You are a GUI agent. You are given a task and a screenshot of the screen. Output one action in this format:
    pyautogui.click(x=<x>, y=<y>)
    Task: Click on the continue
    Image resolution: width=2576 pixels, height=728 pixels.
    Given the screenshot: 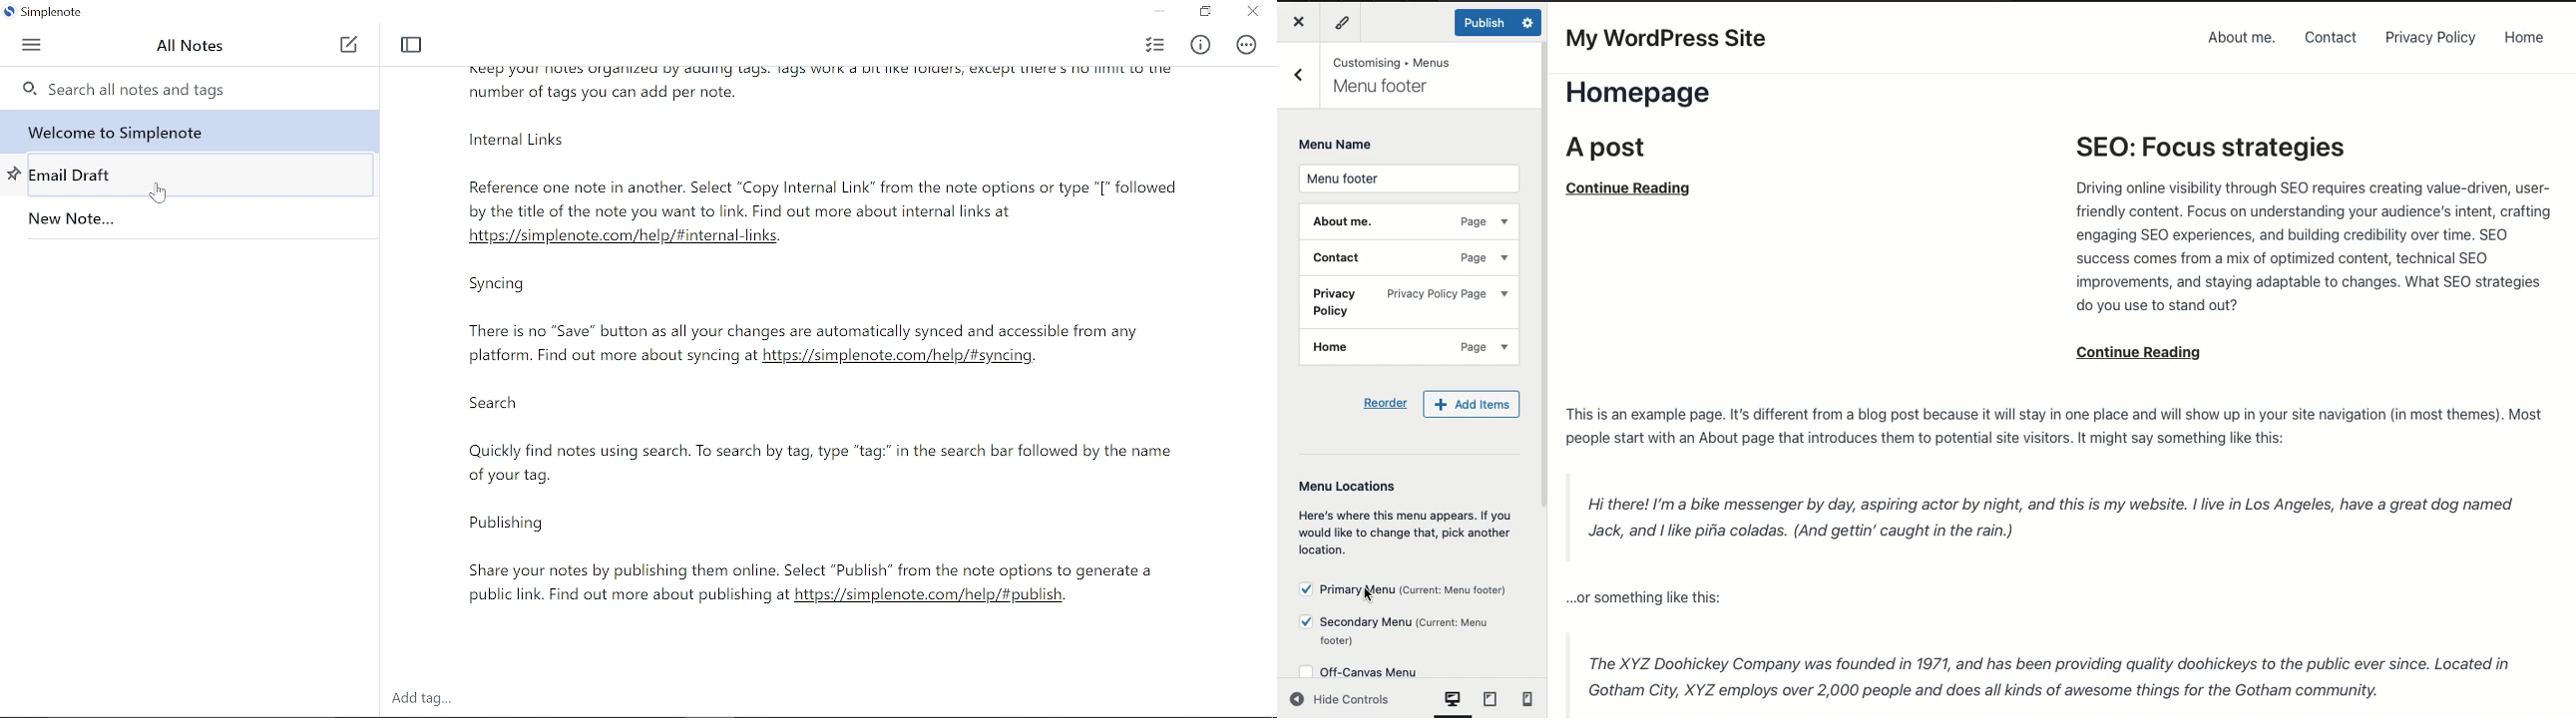 What is the action you would take?
    pyautogui.click(x=1633, y=188)
    